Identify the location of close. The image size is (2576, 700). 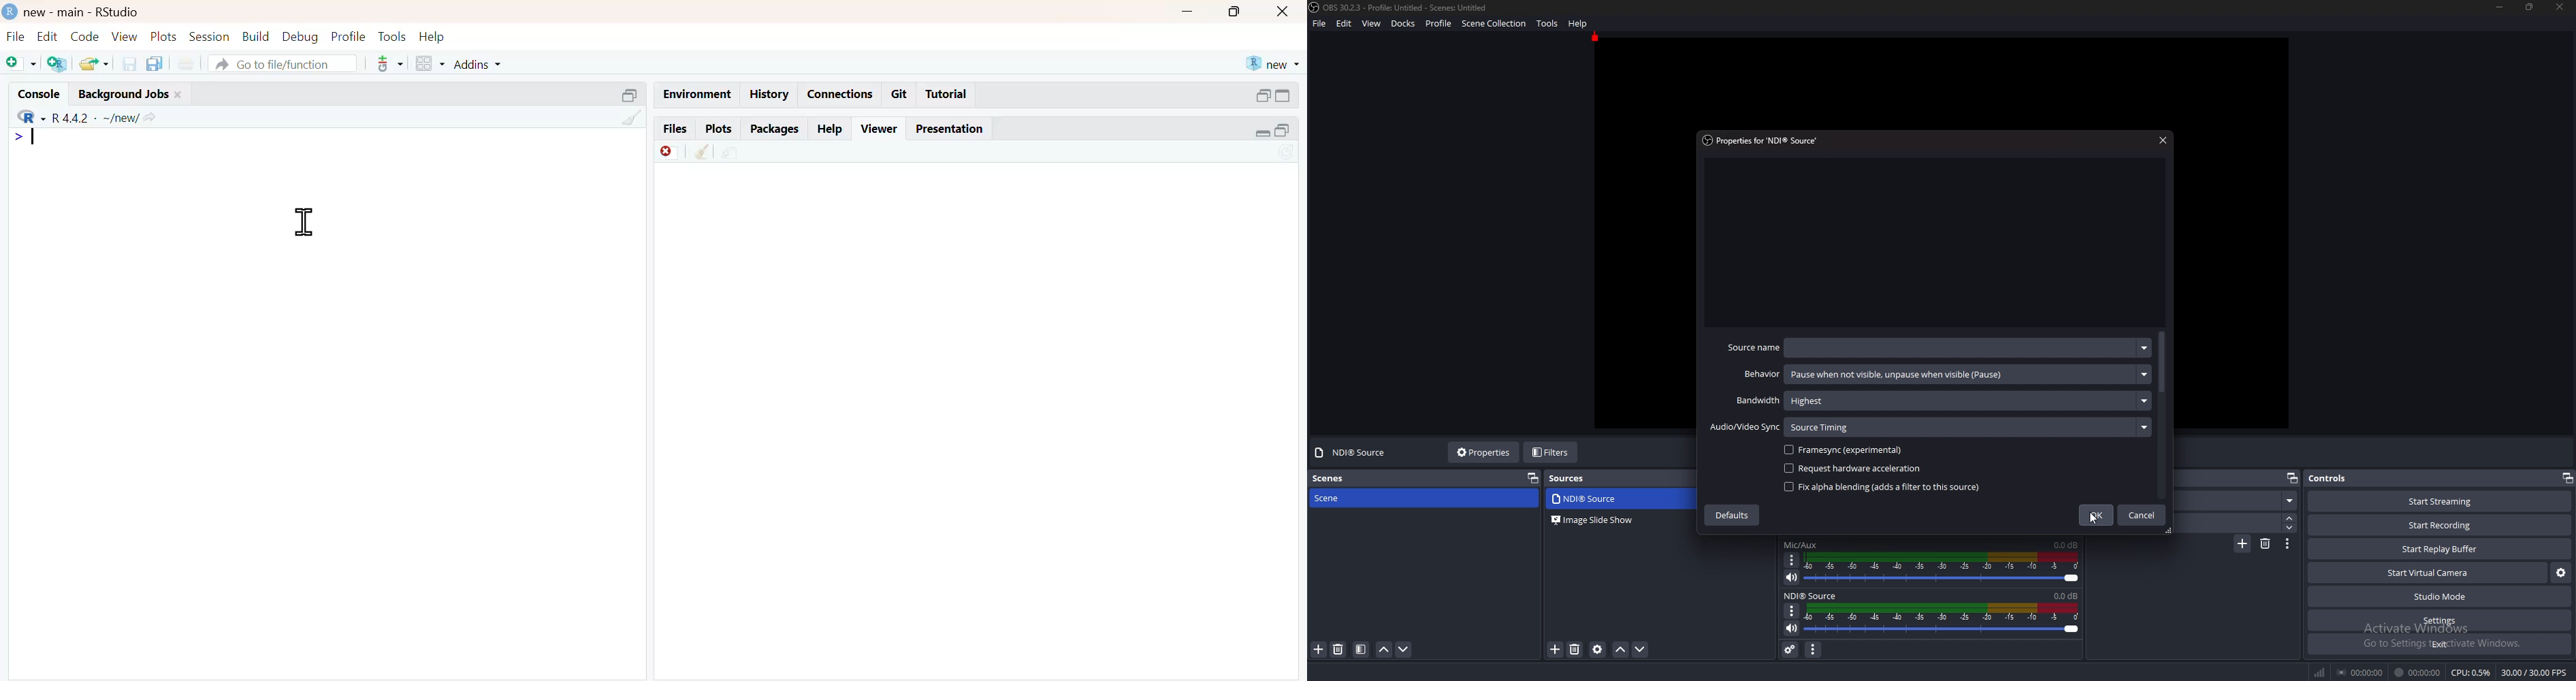
(1283, 12).